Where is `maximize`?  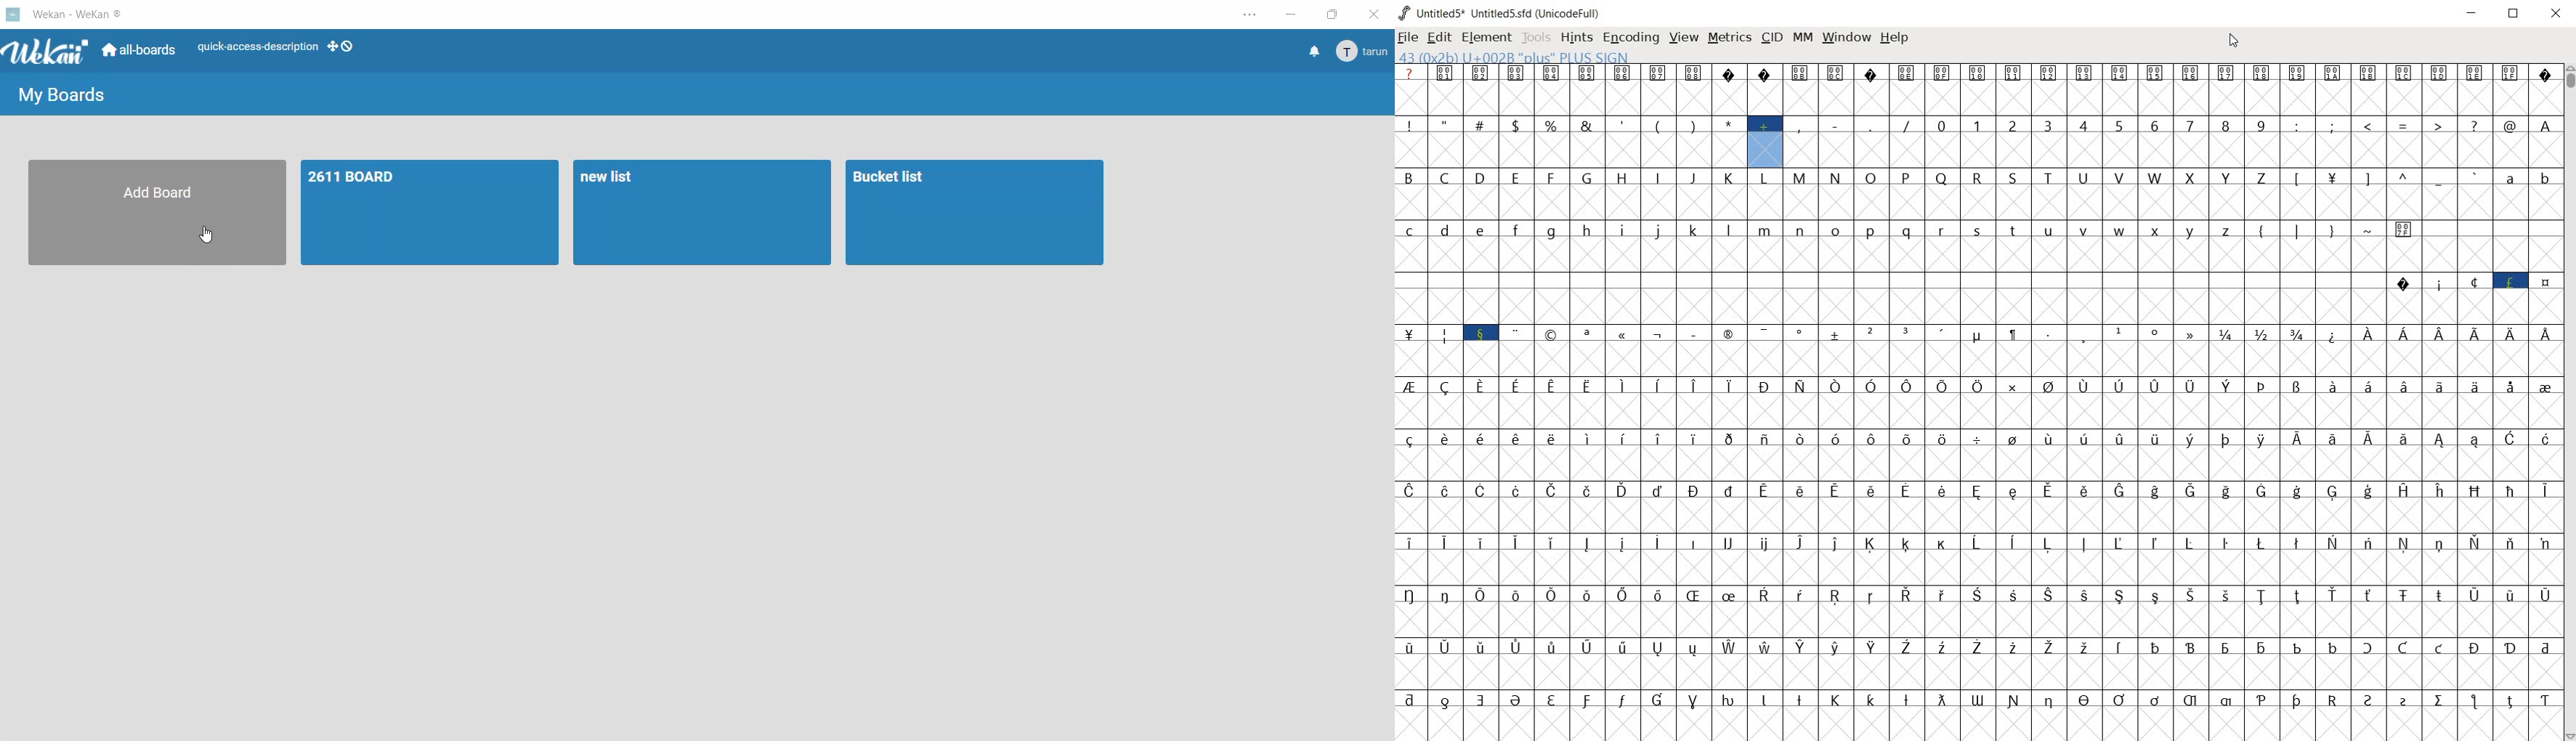 maximize is located at coordinates (1332, 15).